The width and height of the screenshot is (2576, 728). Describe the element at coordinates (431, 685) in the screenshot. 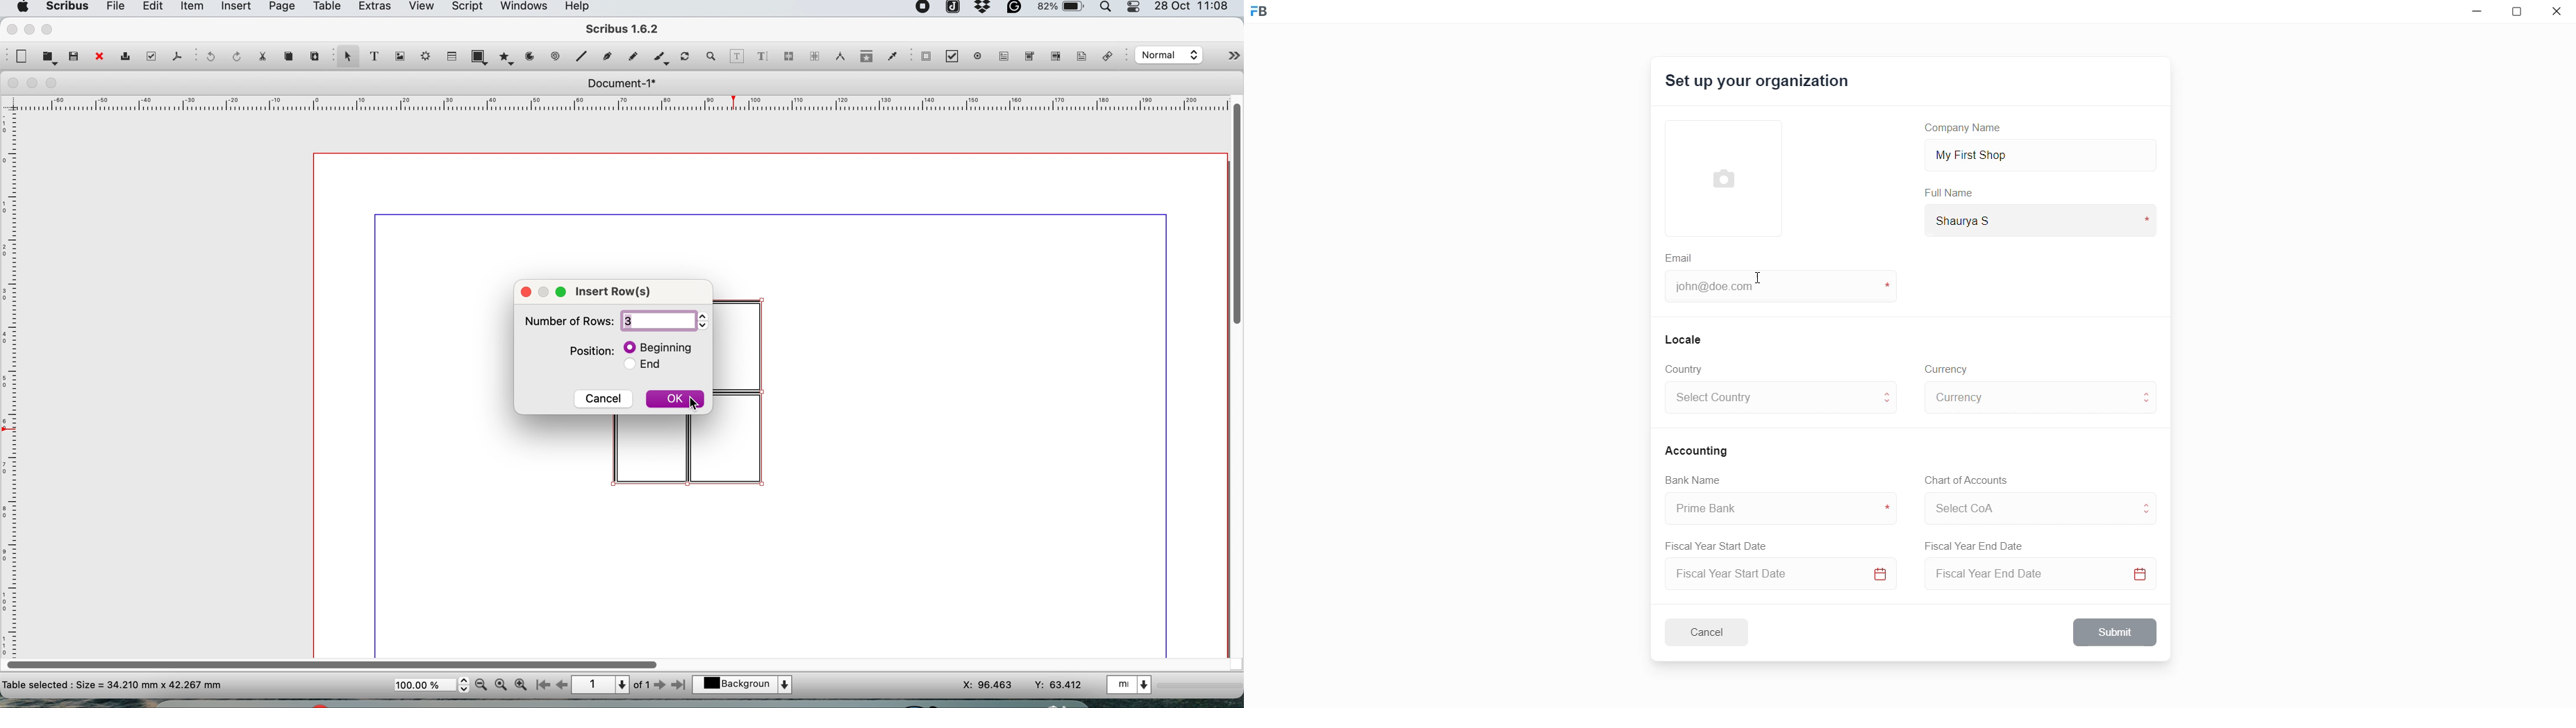

I see `zoom scale` at that location.